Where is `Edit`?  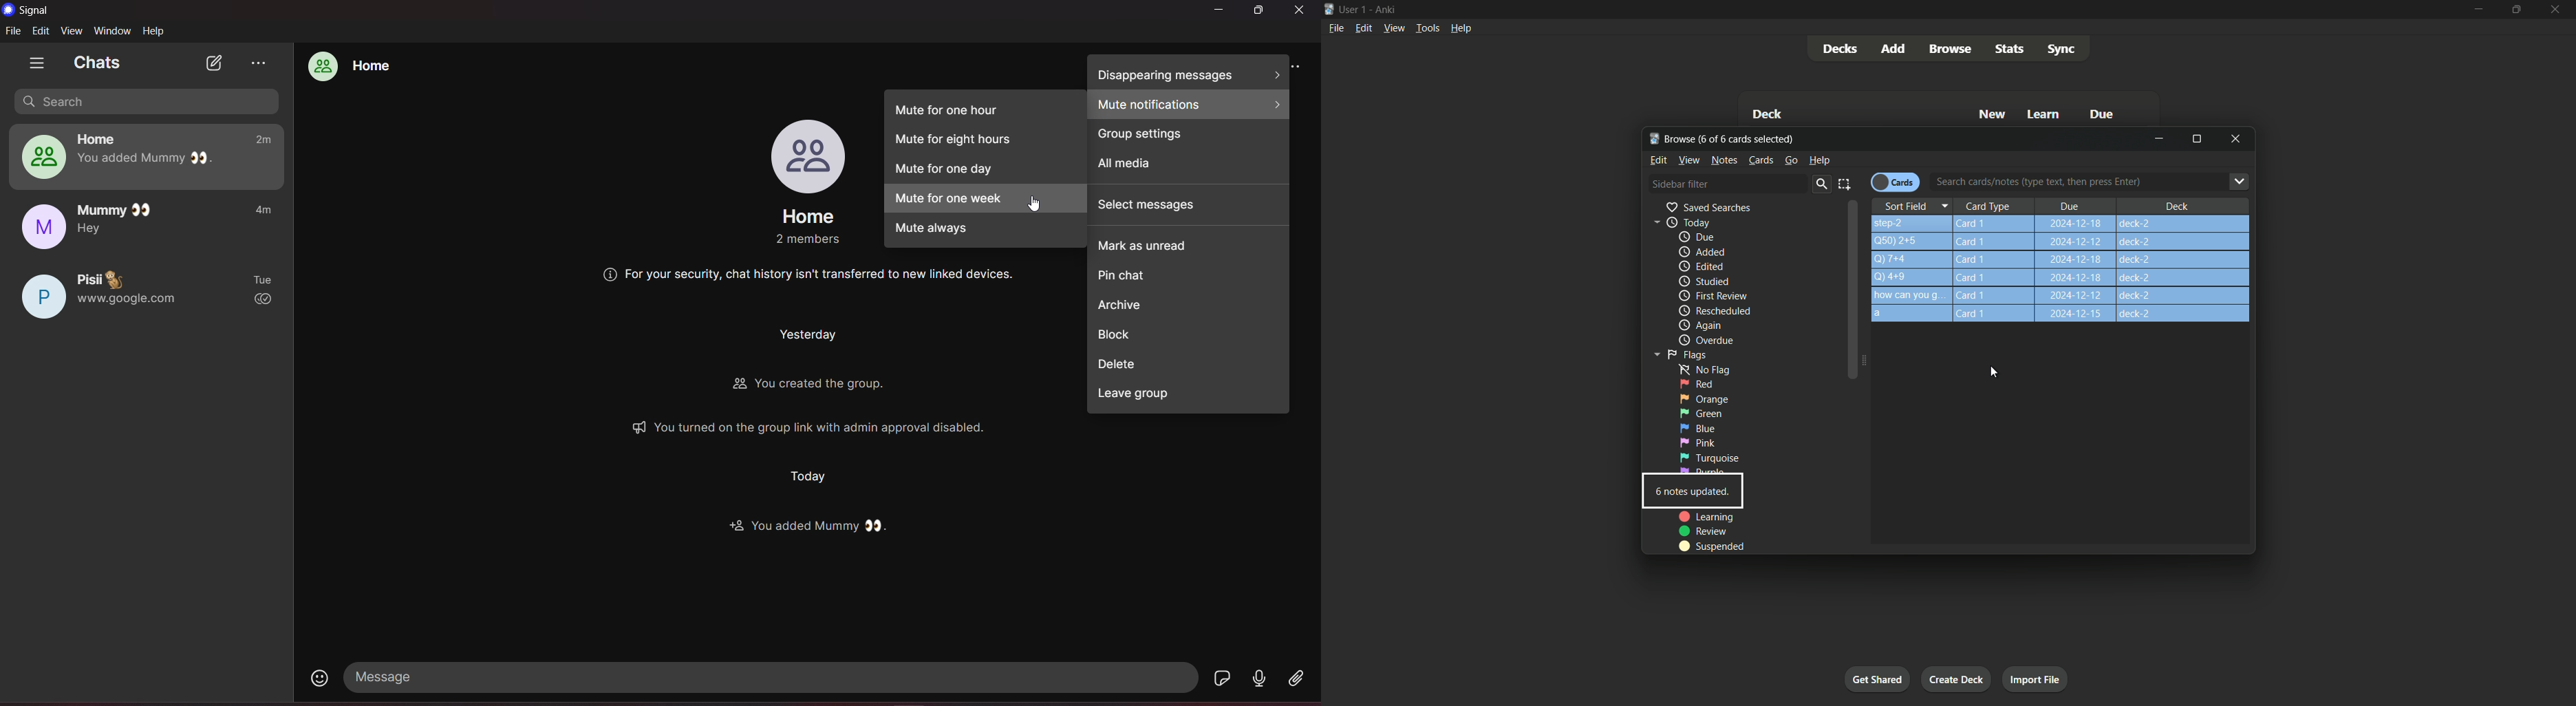 Edit is located at coordinates (1659, 160).